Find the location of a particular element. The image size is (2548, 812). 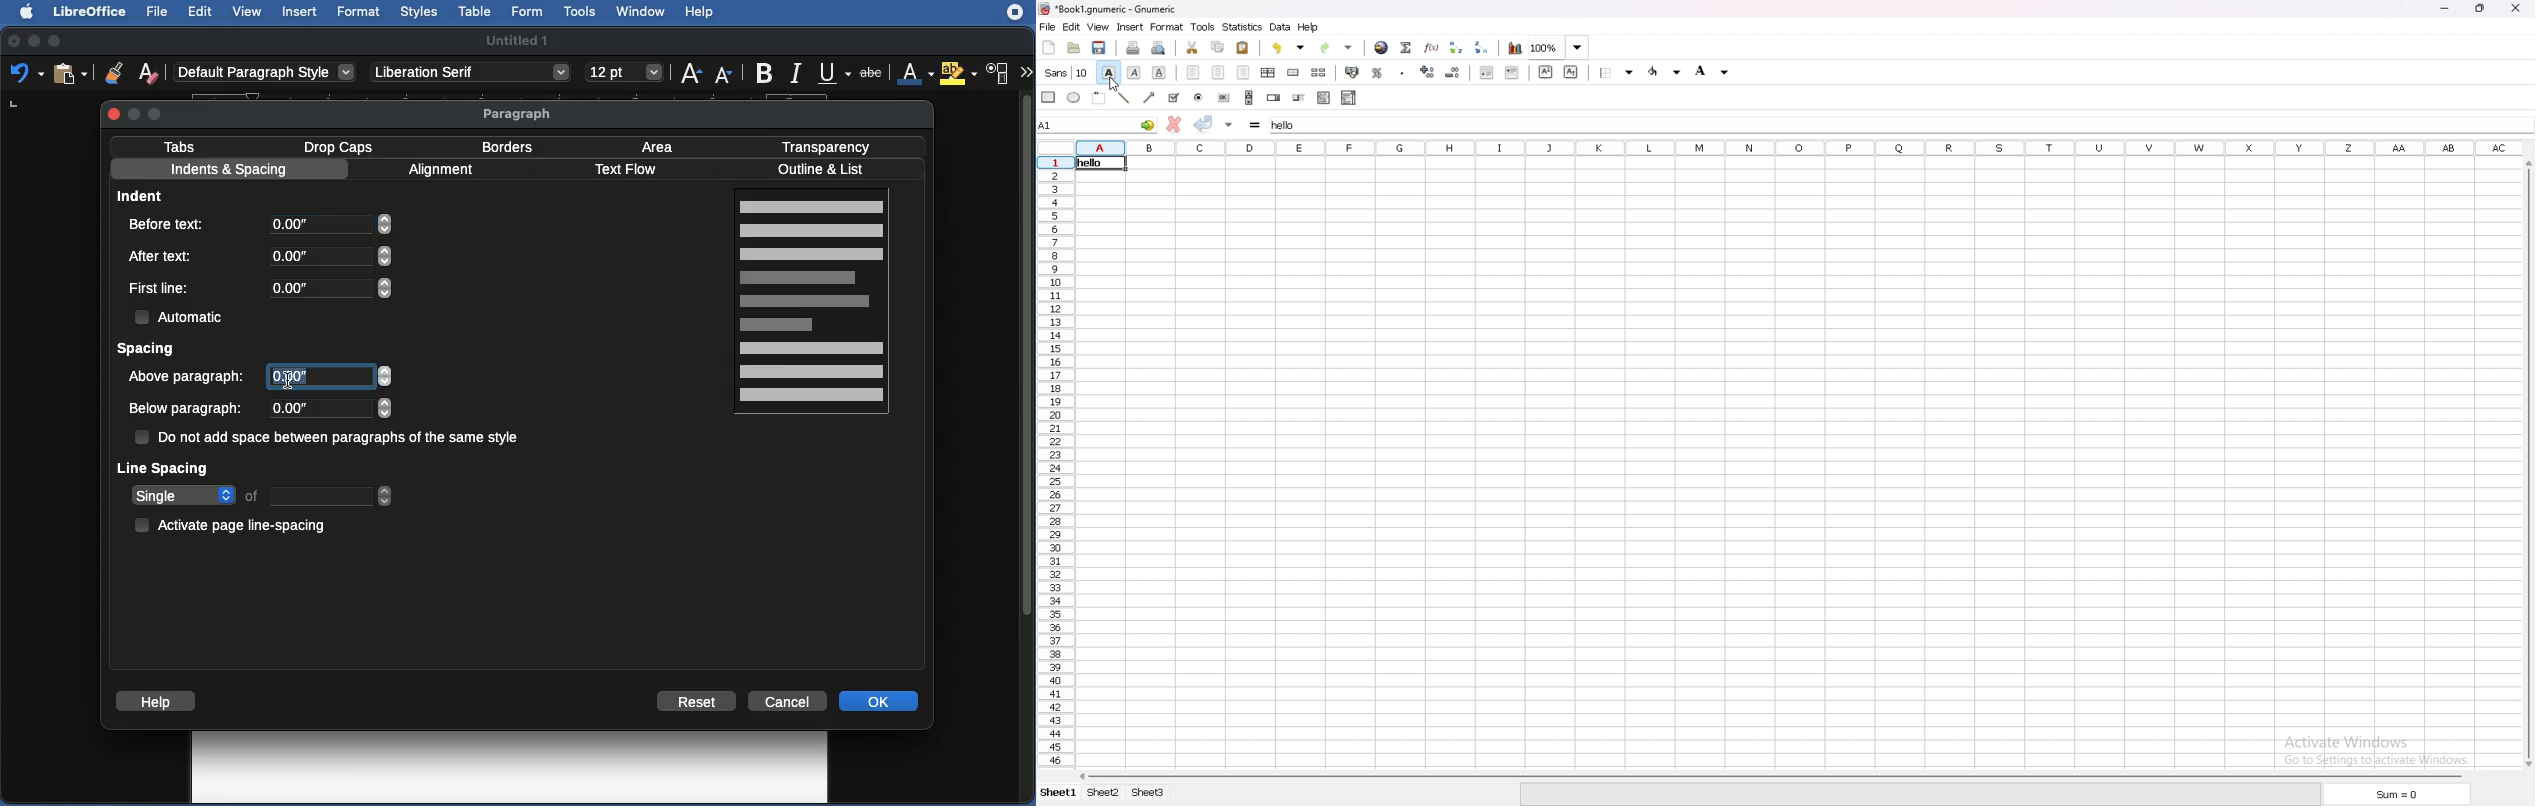

sheet 3 is located at coordinates (1152, 794).